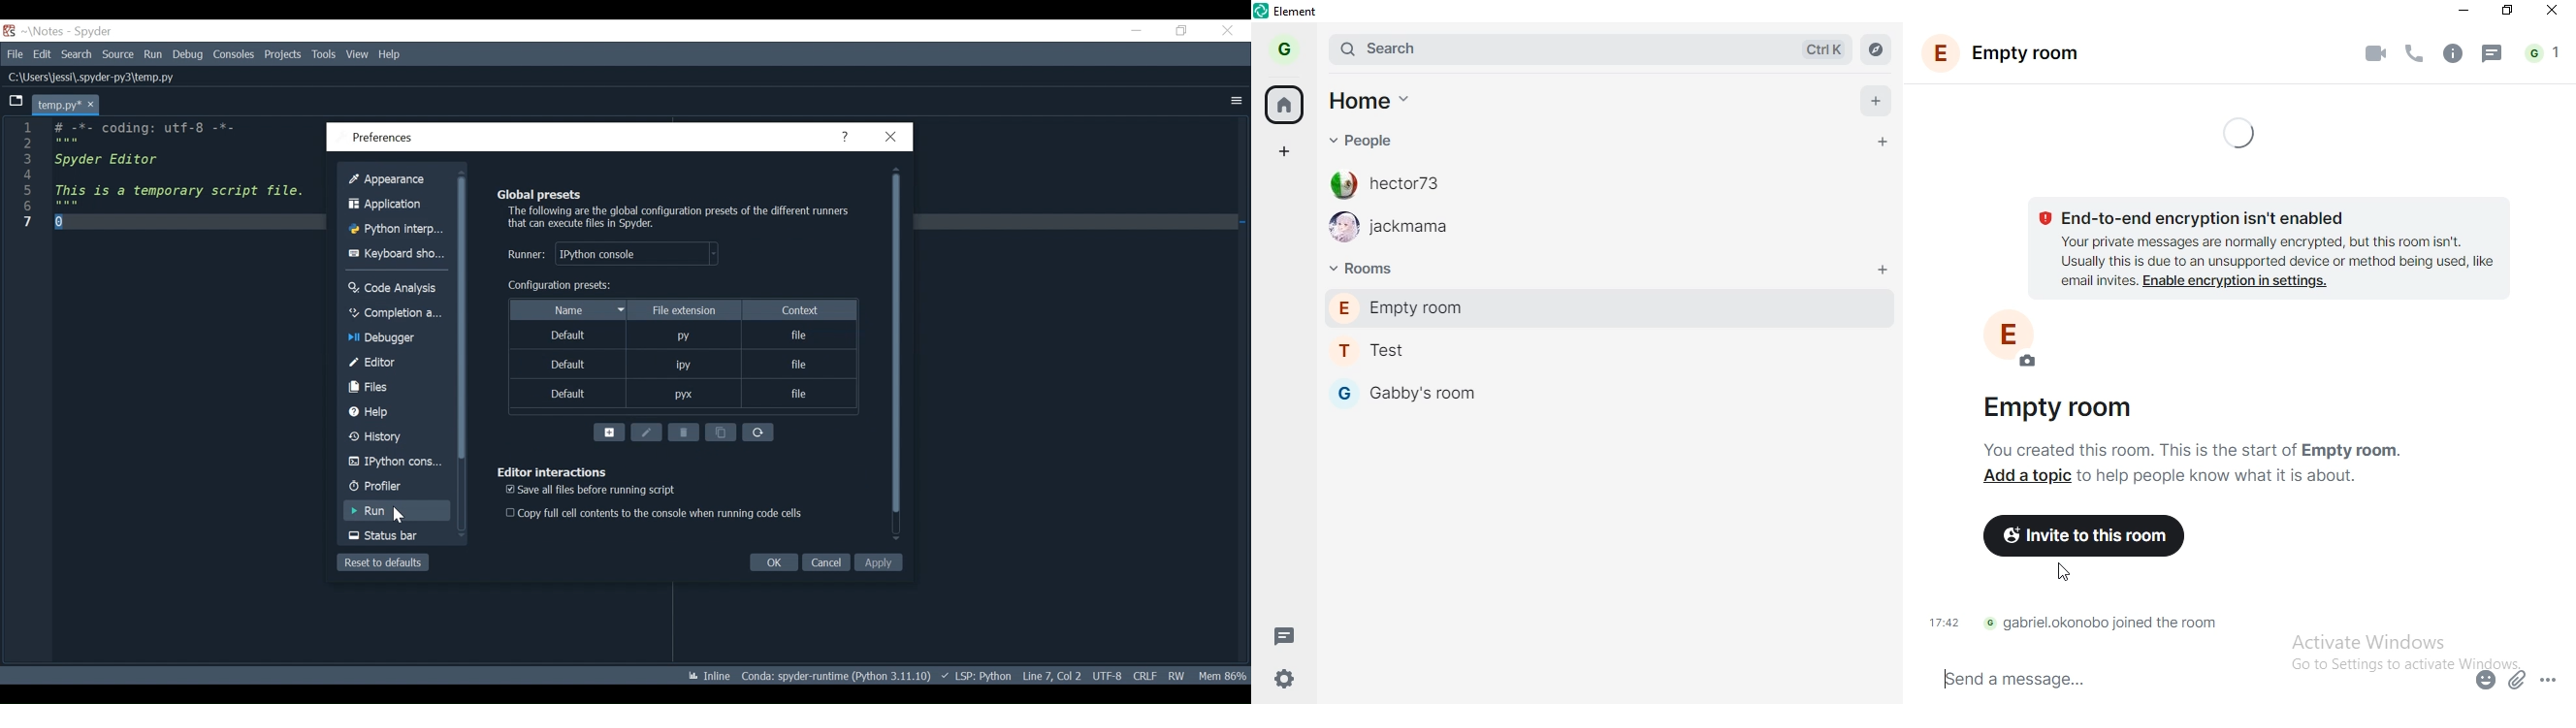 The width and height of the screenshot is (2576, 728). Describe the element at coordinates (15, 100) in the screenshot. I see `browse tab` at that location.